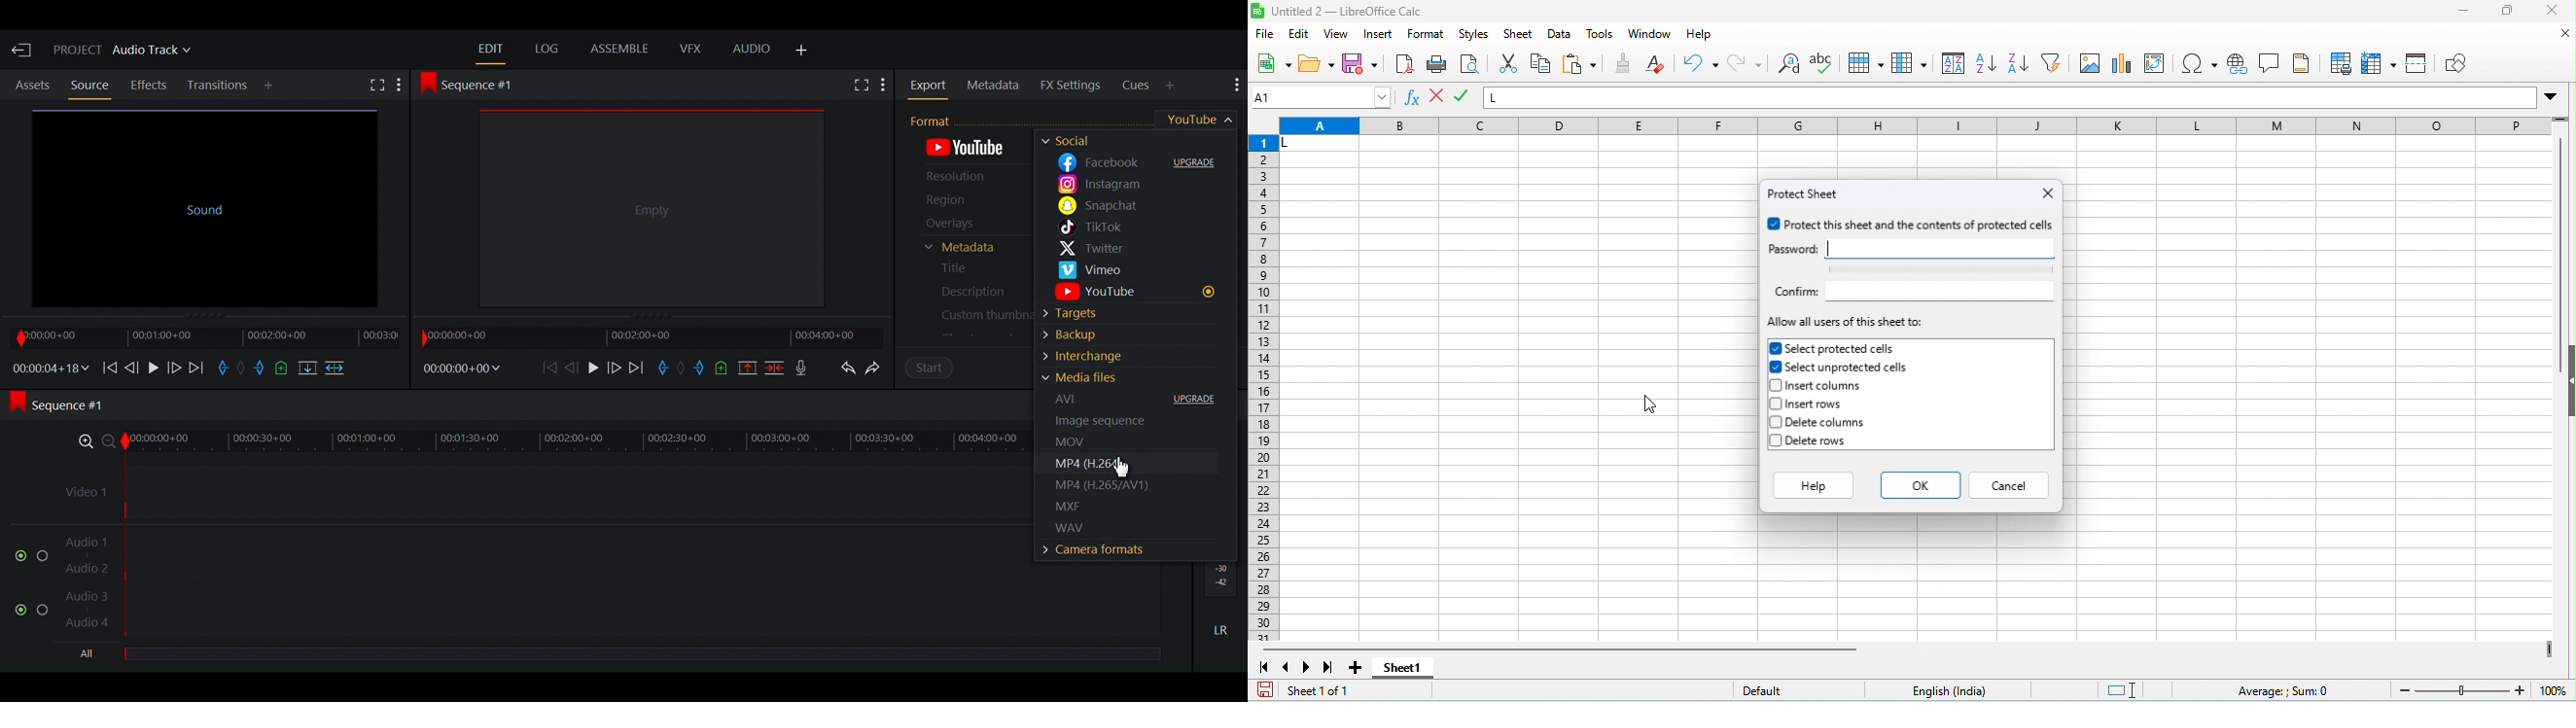  What do you see at coordinates (2011, 484) in the screenshot?
I see `cancel` at bounding box center [2011, 484].